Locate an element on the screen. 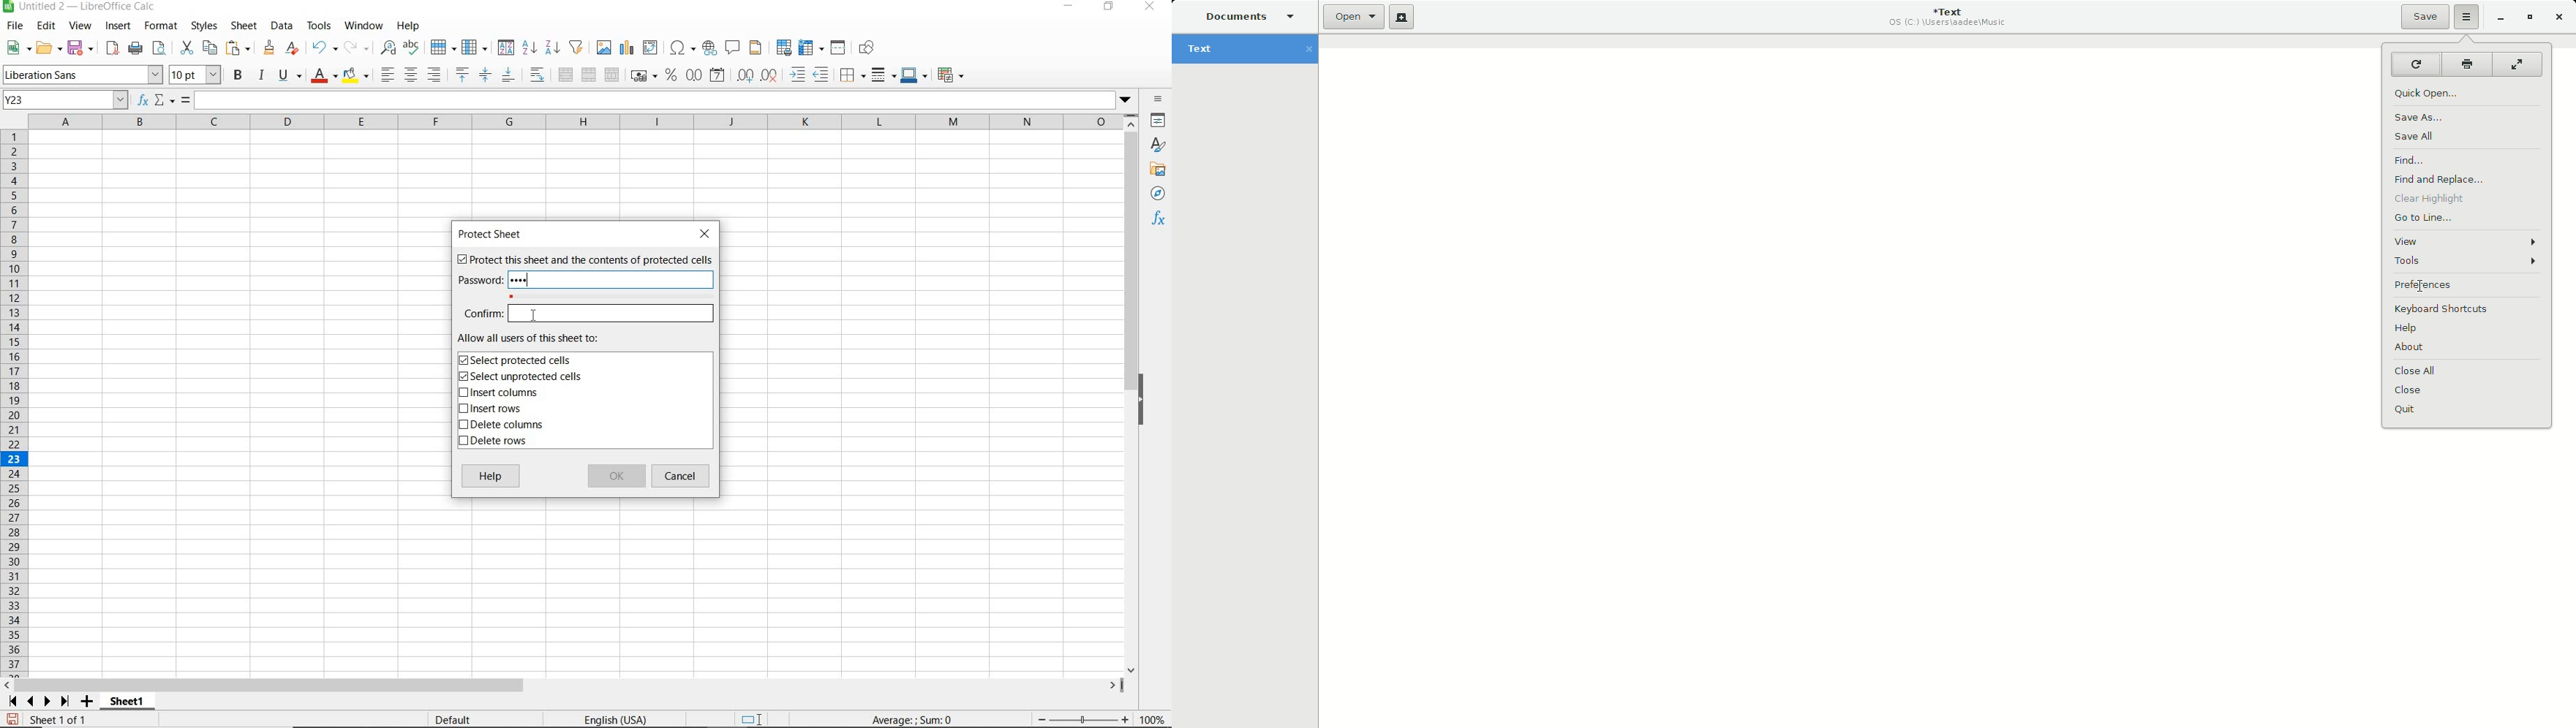 The image size is (2576, 728). SORT ASCENDING is located at coordinates (530, 48).